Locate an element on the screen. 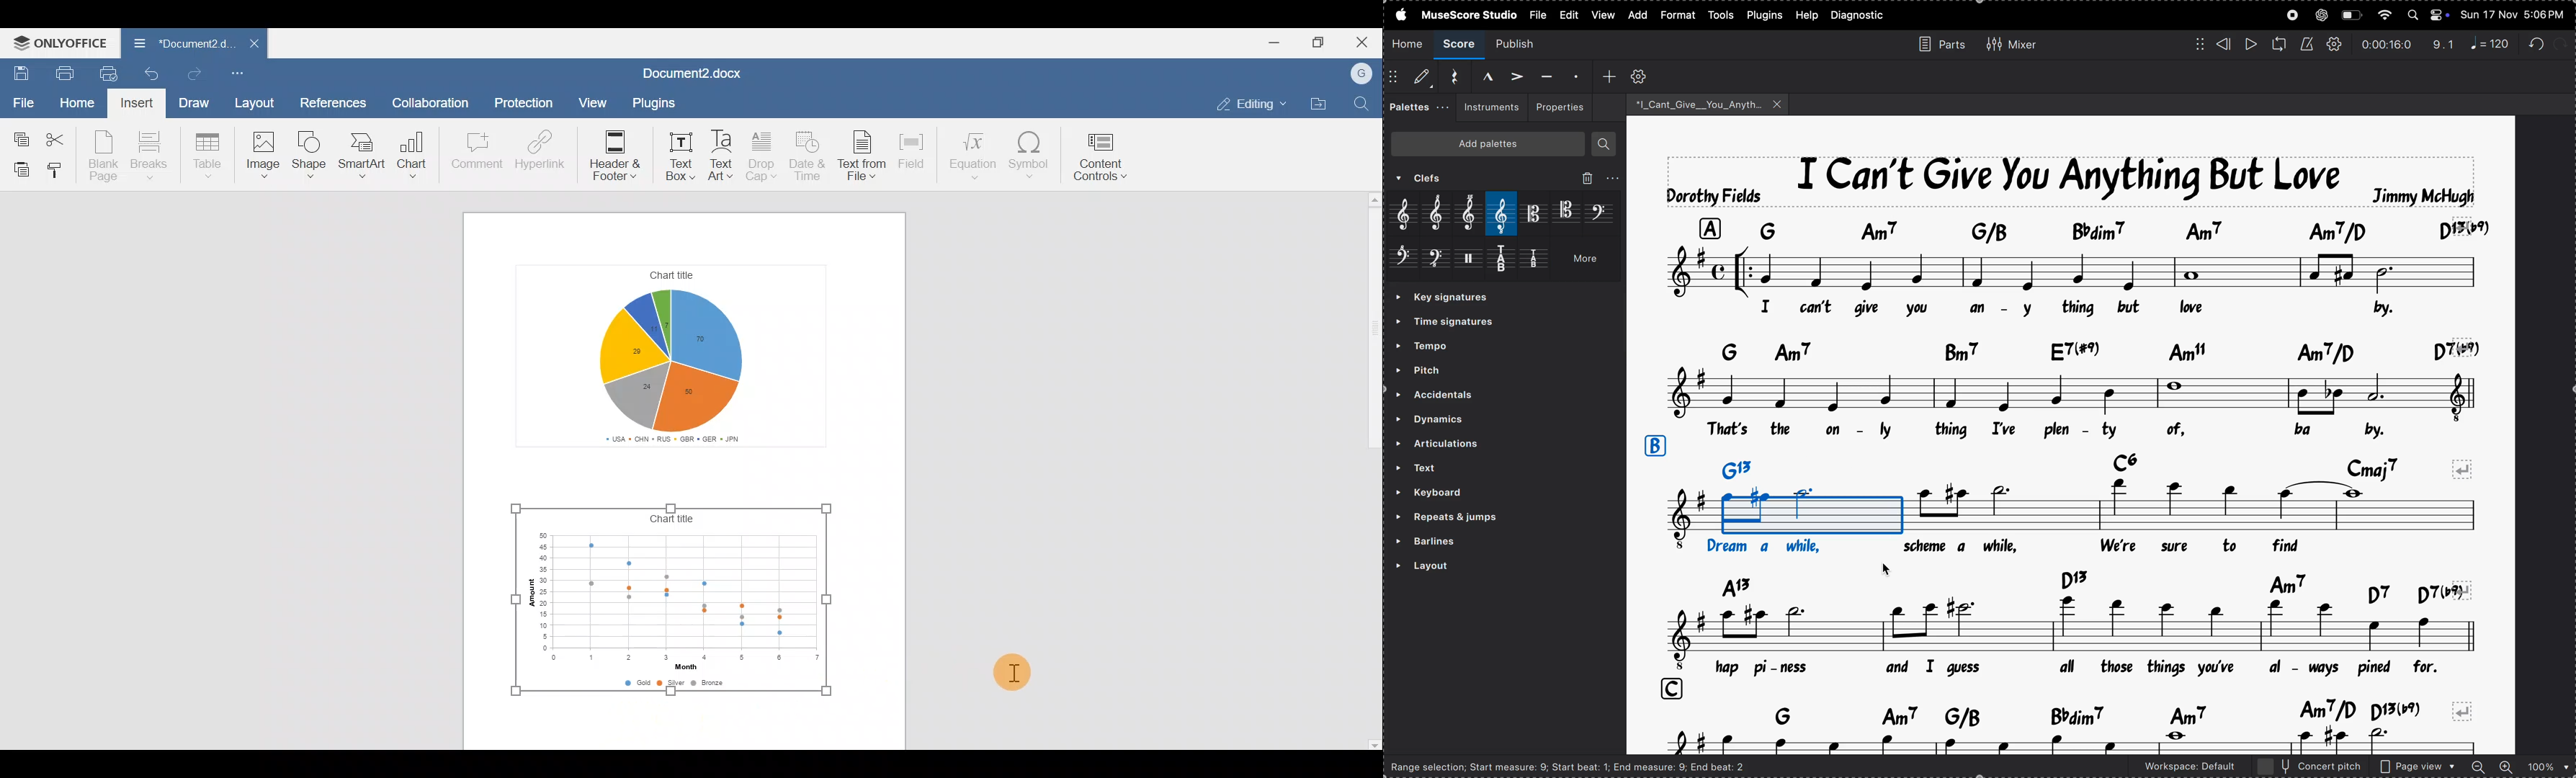 The width and height of the screenshot is (2576, 784). Plugins is located at coordinates (653, 101).